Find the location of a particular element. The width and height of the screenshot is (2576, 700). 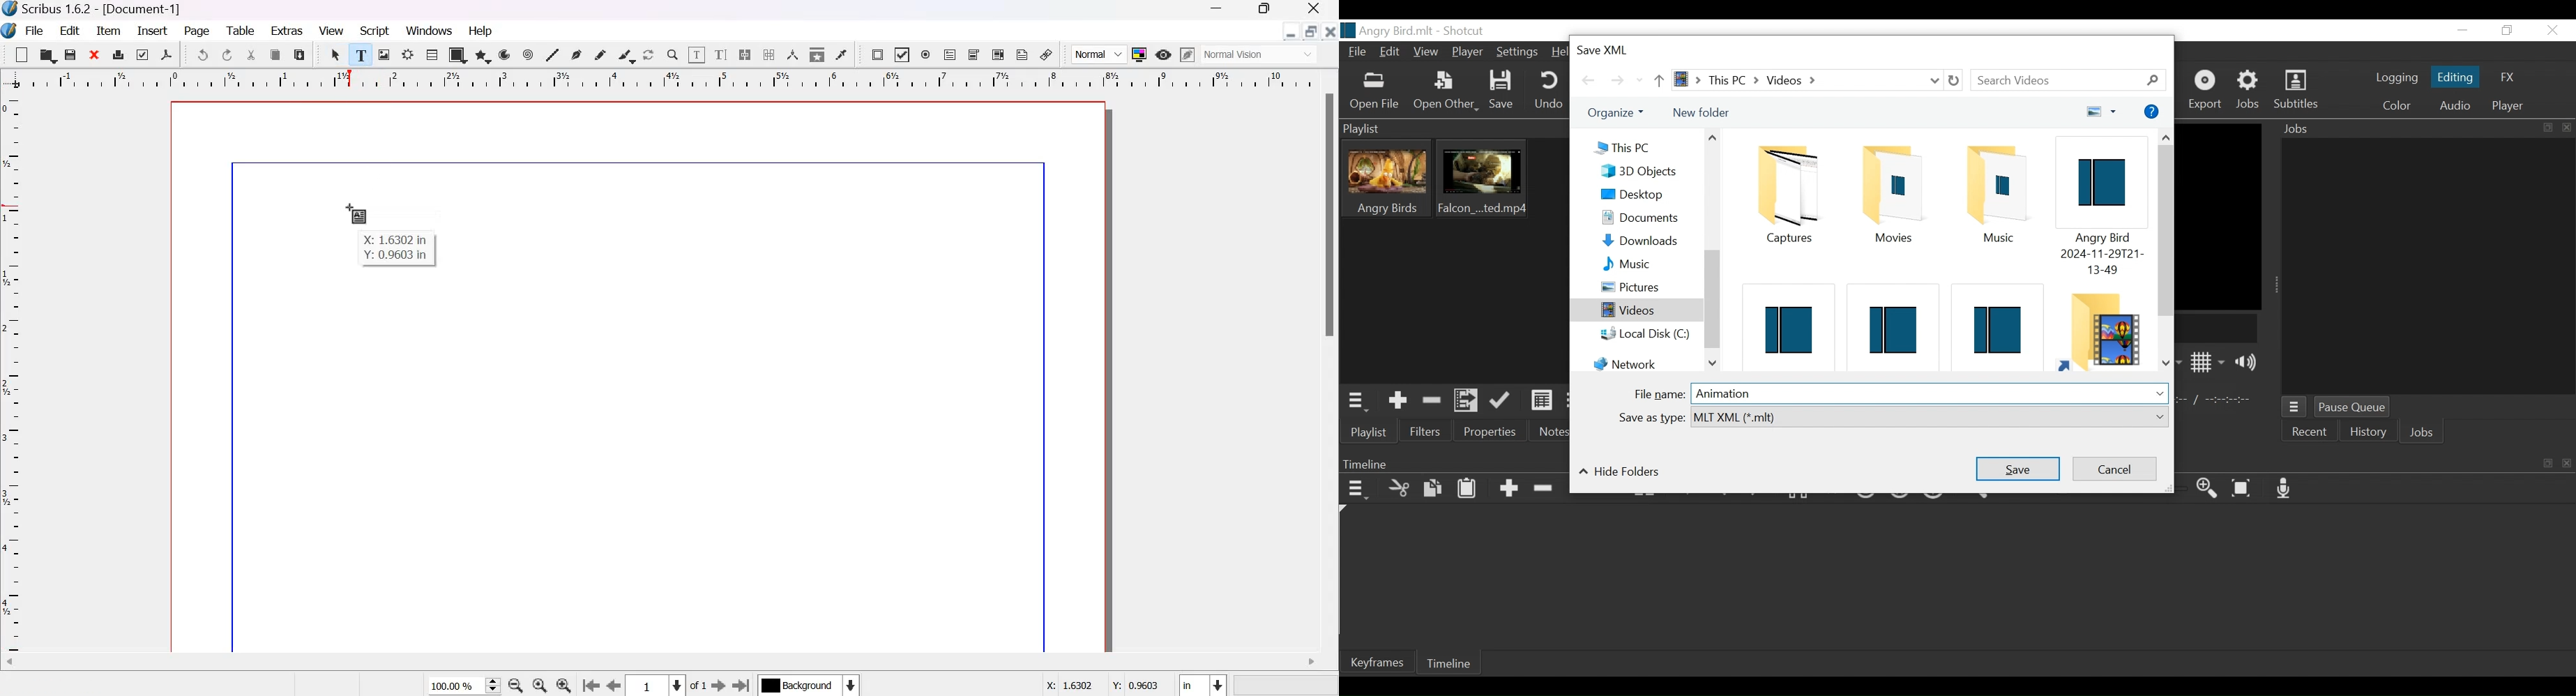

Network is located at coordinates (1642, 360).